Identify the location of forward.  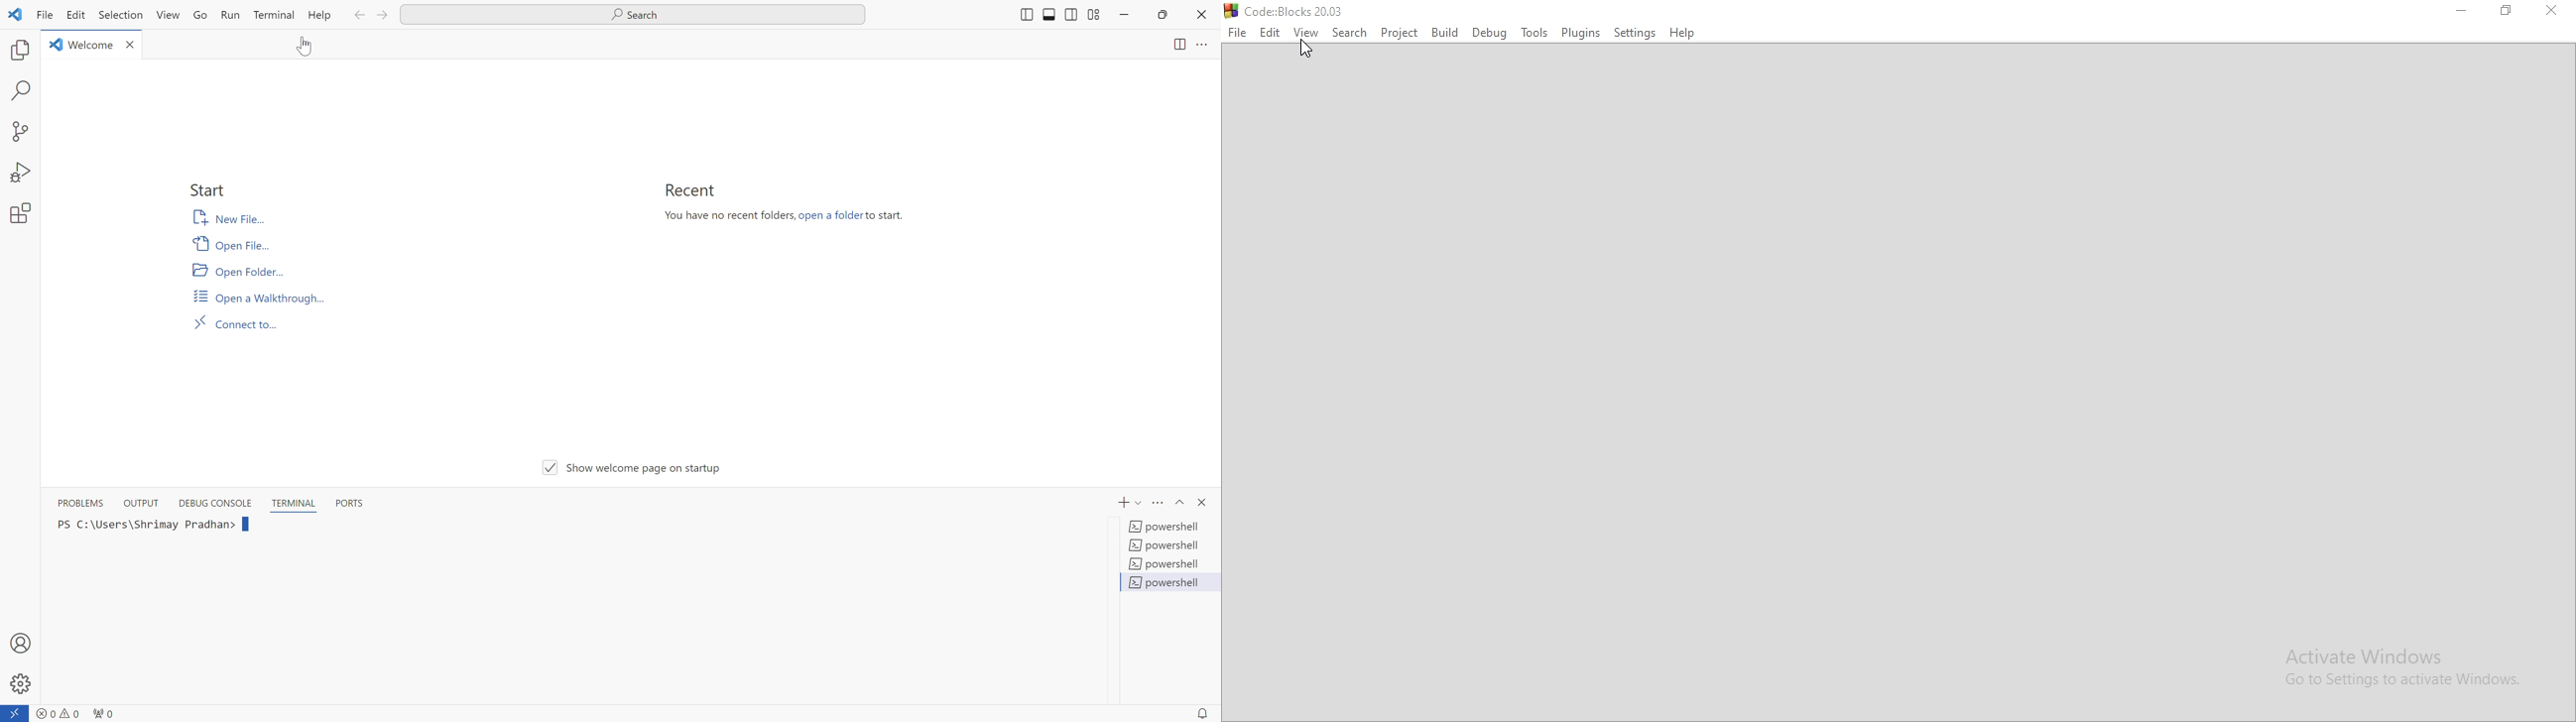
(384, 16).